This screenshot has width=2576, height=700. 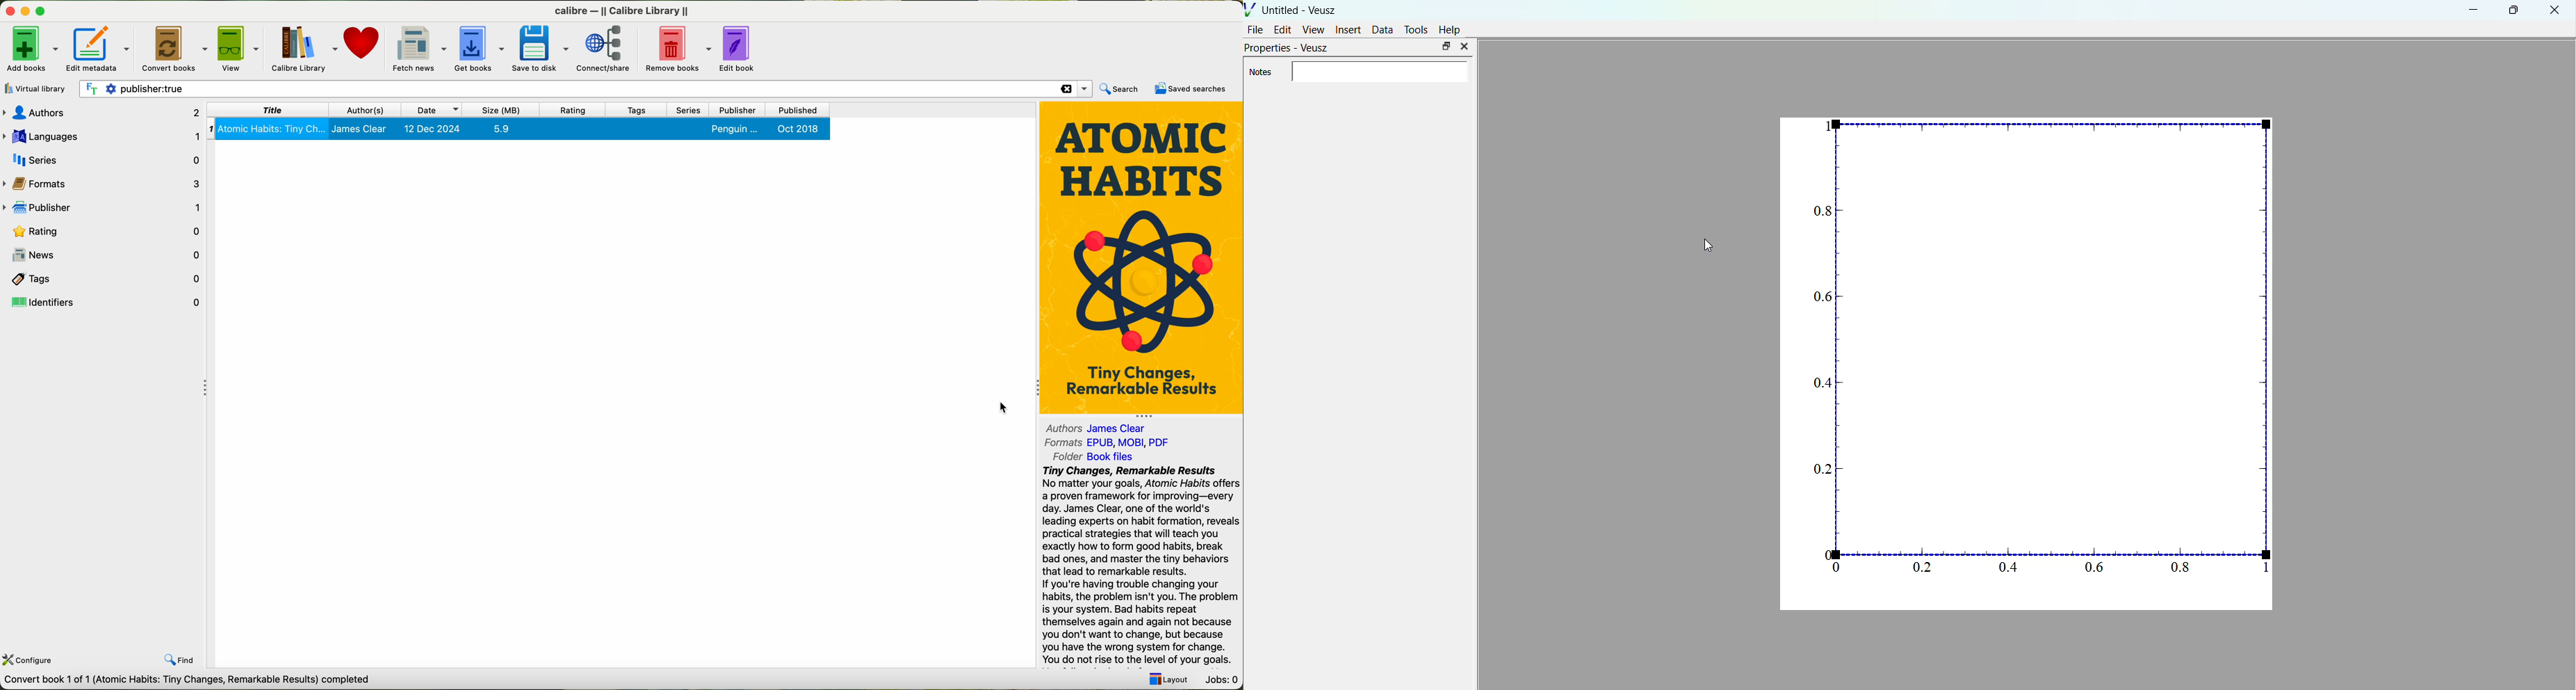 I want to click on rating, so click(x=106, y=230).